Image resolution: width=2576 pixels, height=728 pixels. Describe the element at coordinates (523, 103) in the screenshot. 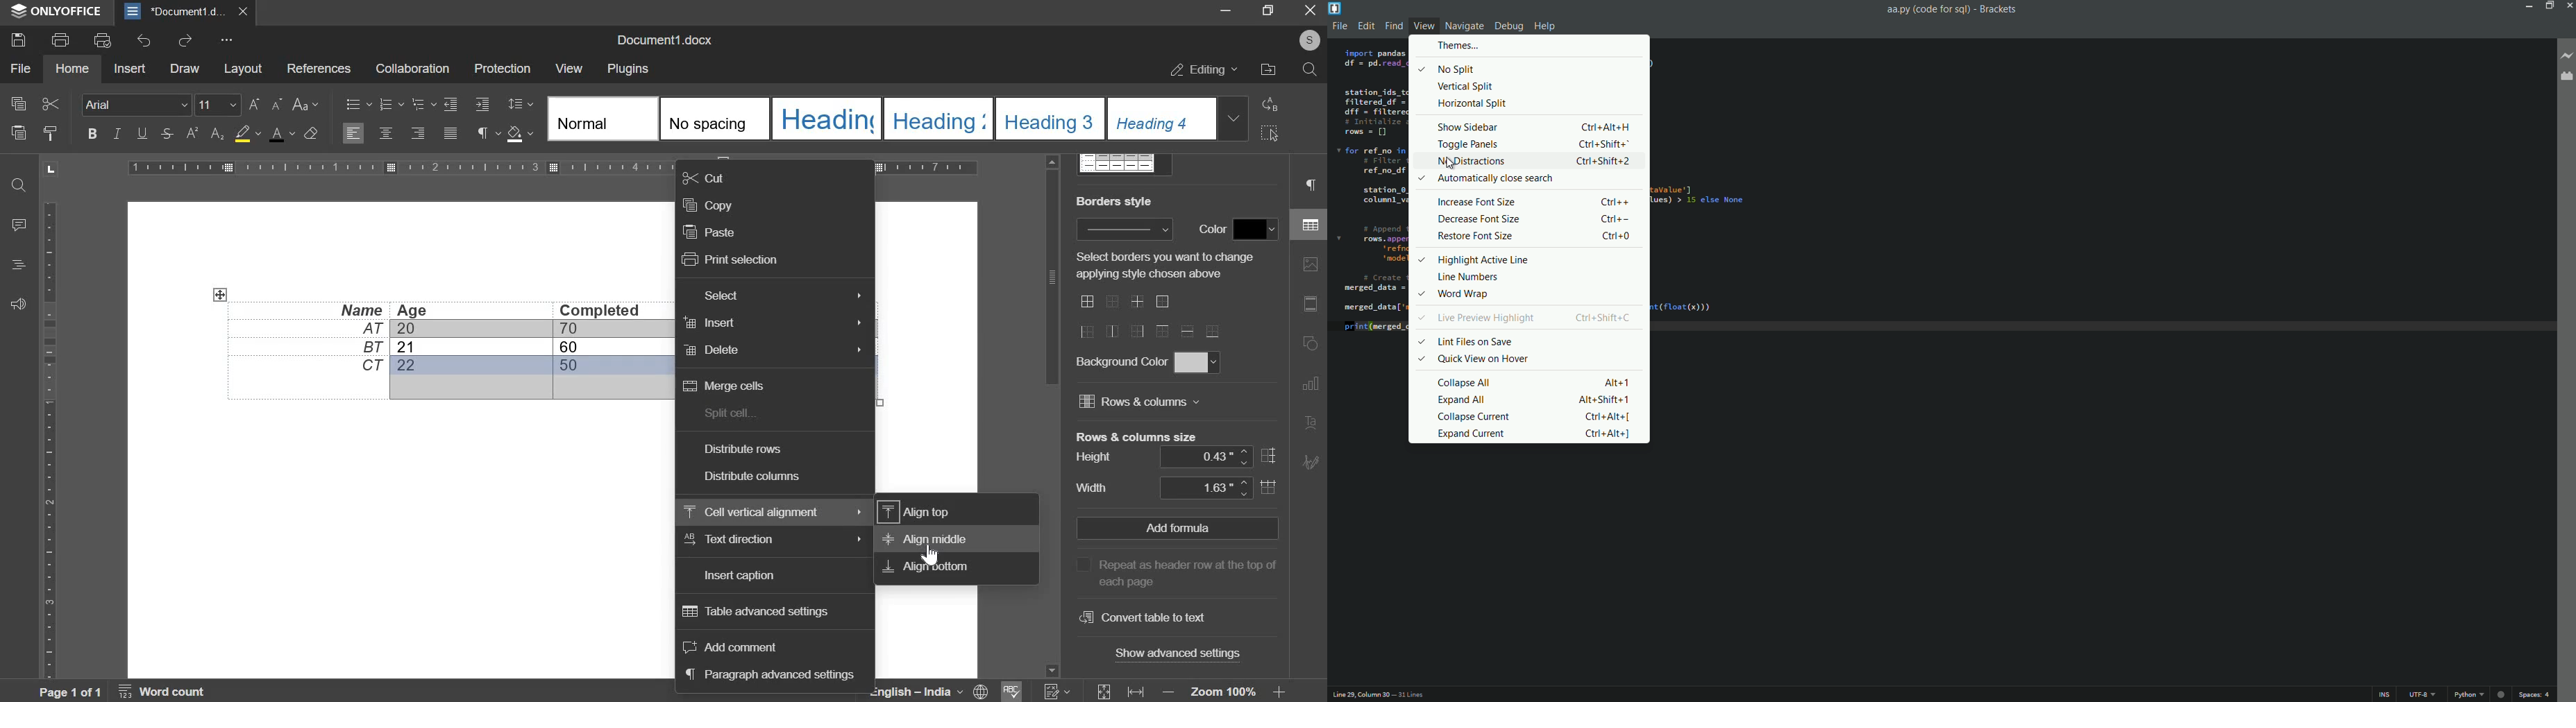

I see `paragraph line spacing` at that location.